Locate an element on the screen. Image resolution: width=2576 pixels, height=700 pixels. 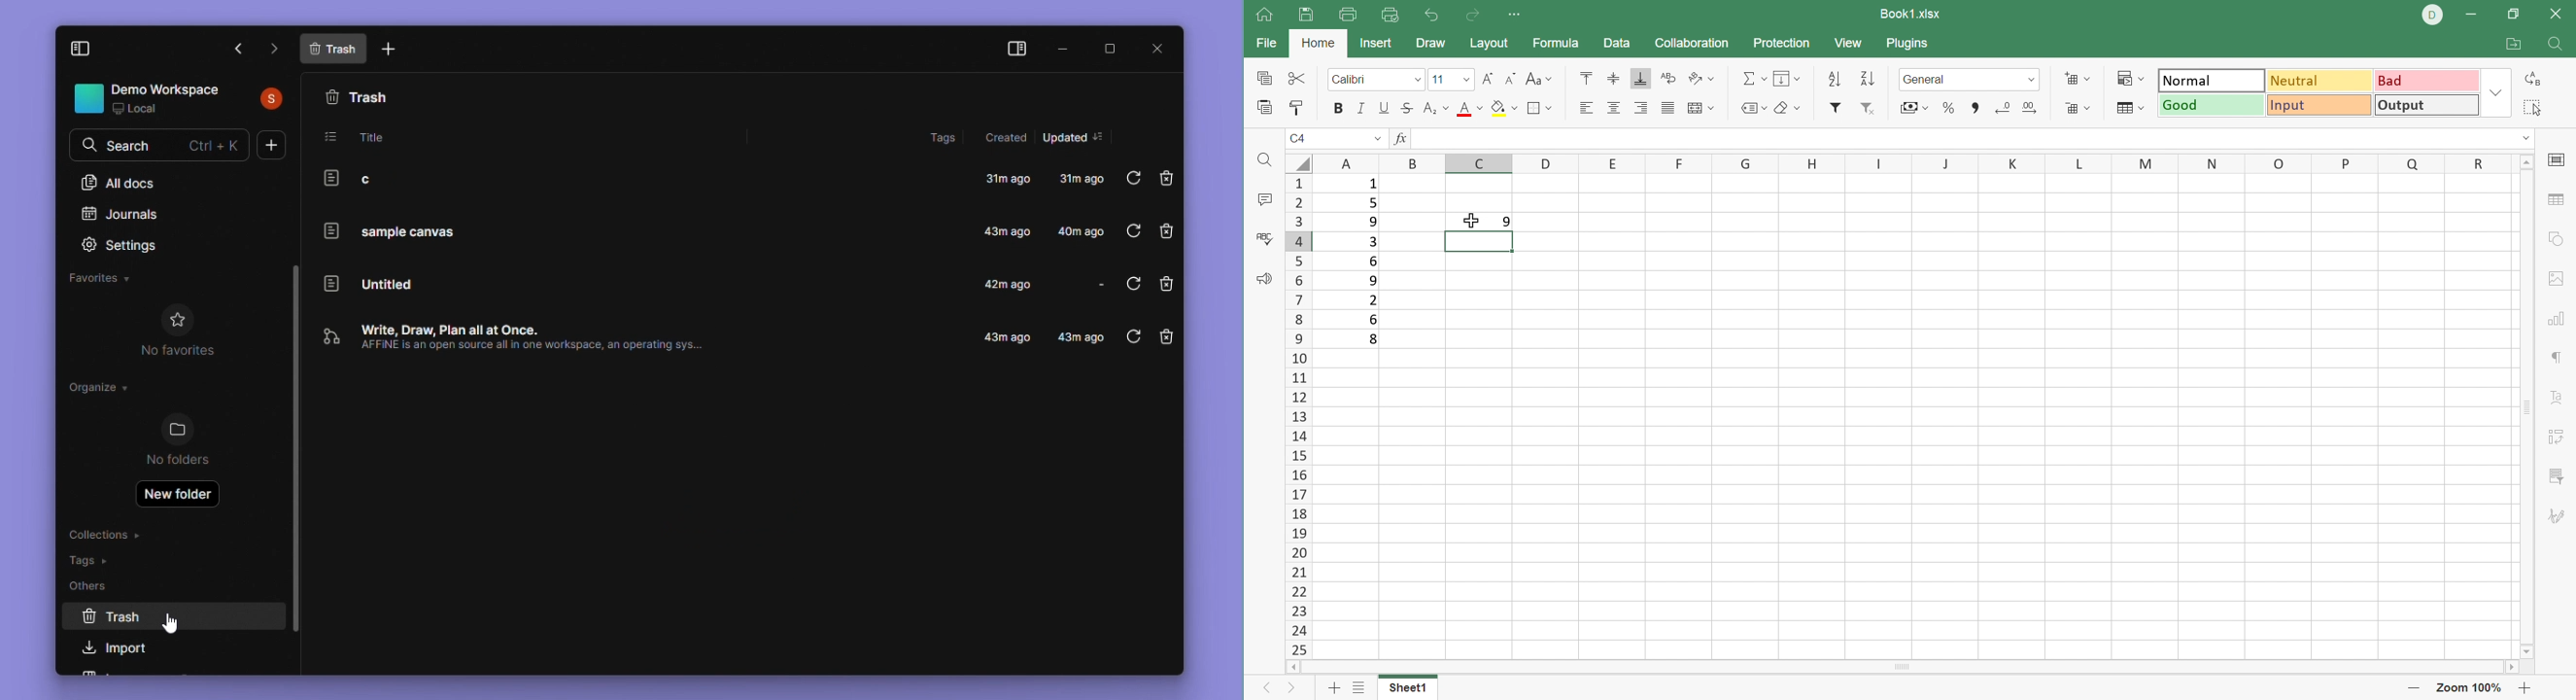
Open file location is located at coordinates (2517, 42).